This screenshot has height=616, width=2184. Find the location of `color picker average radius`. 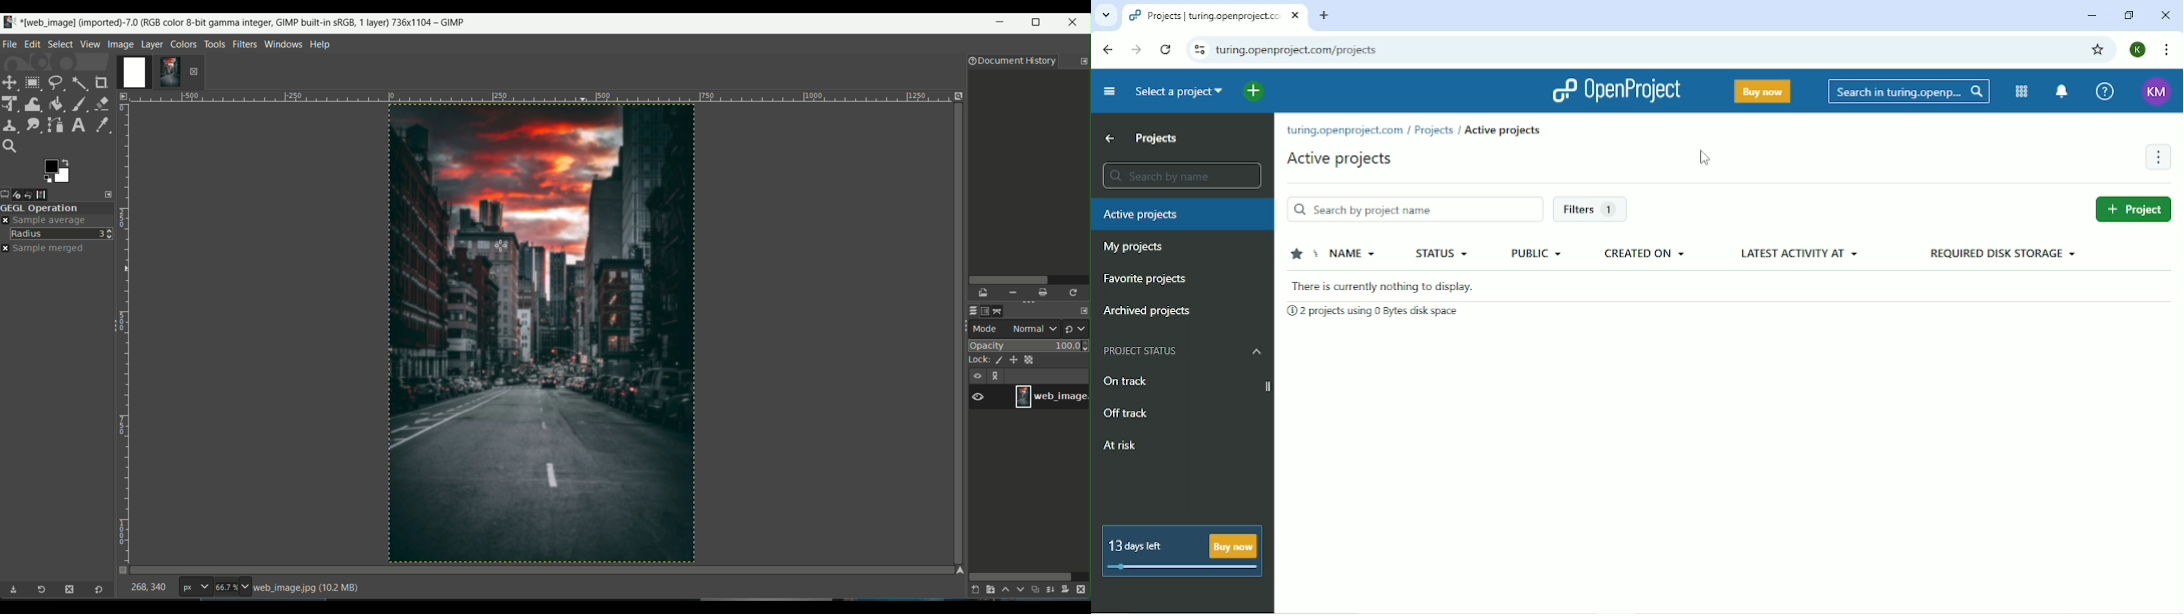

color picker average radius is located at coordinates (62, 233).